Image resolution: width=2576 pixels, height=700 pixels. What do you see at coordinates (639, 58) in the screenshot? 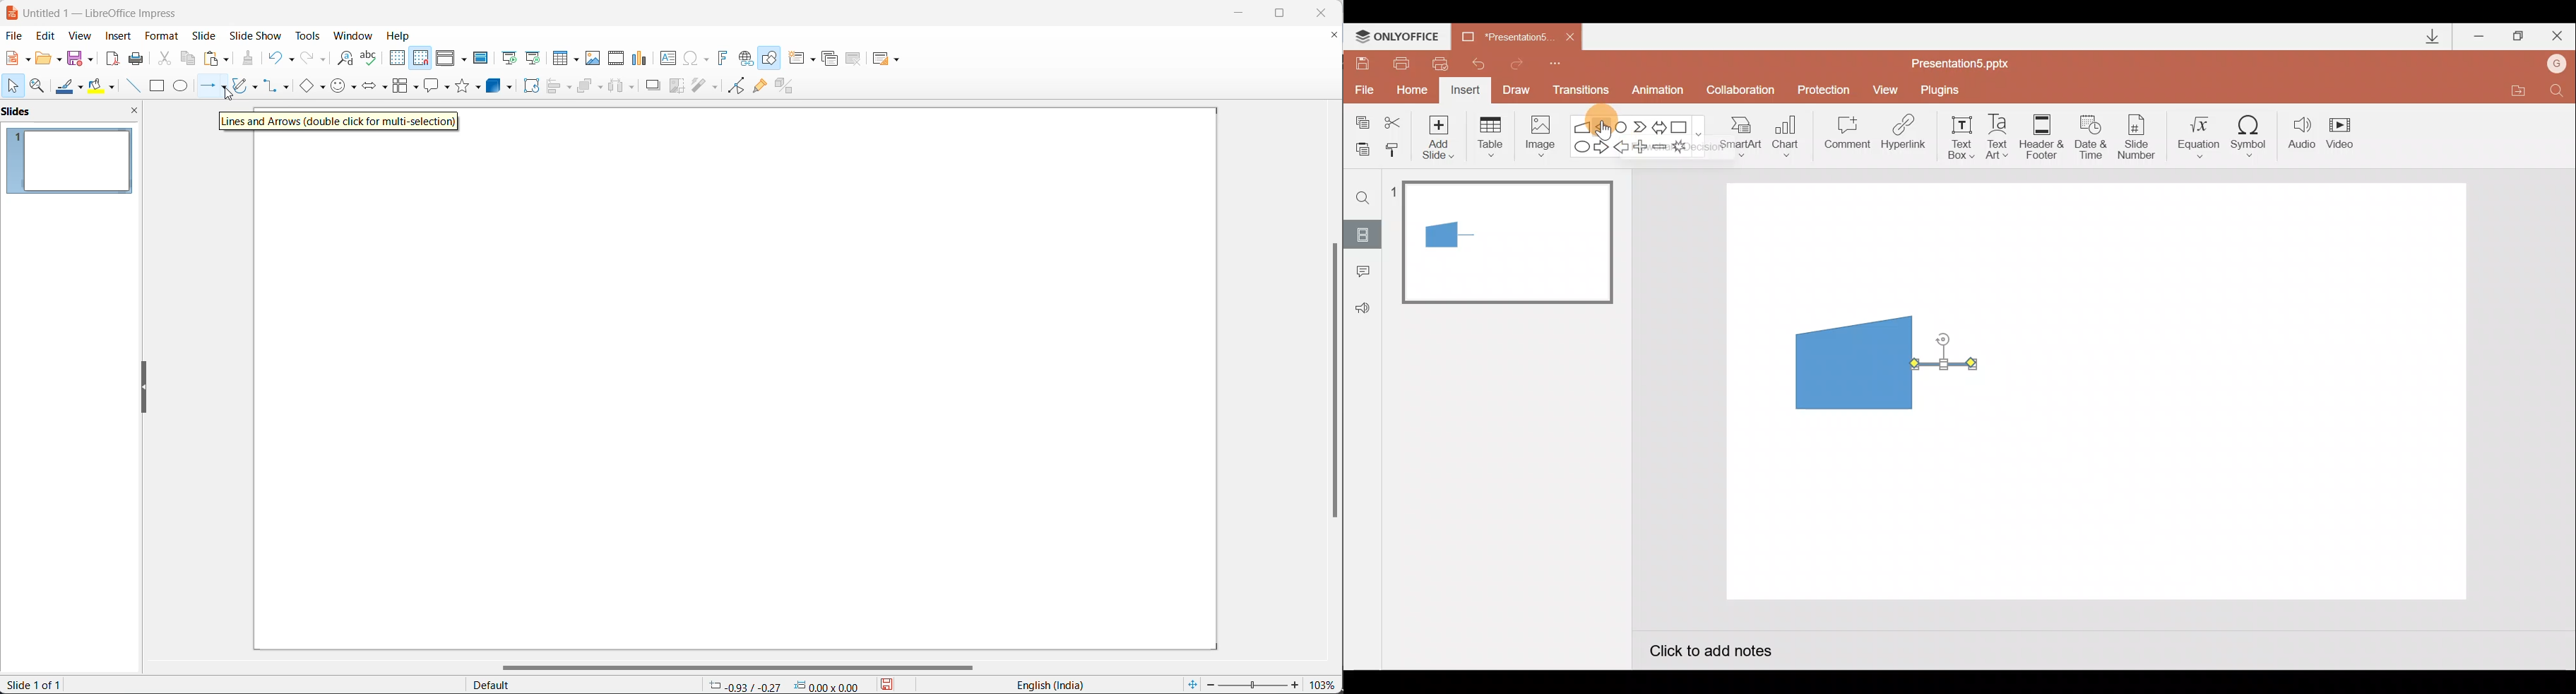
I see `insert chart` at bounding box center [639, 58].